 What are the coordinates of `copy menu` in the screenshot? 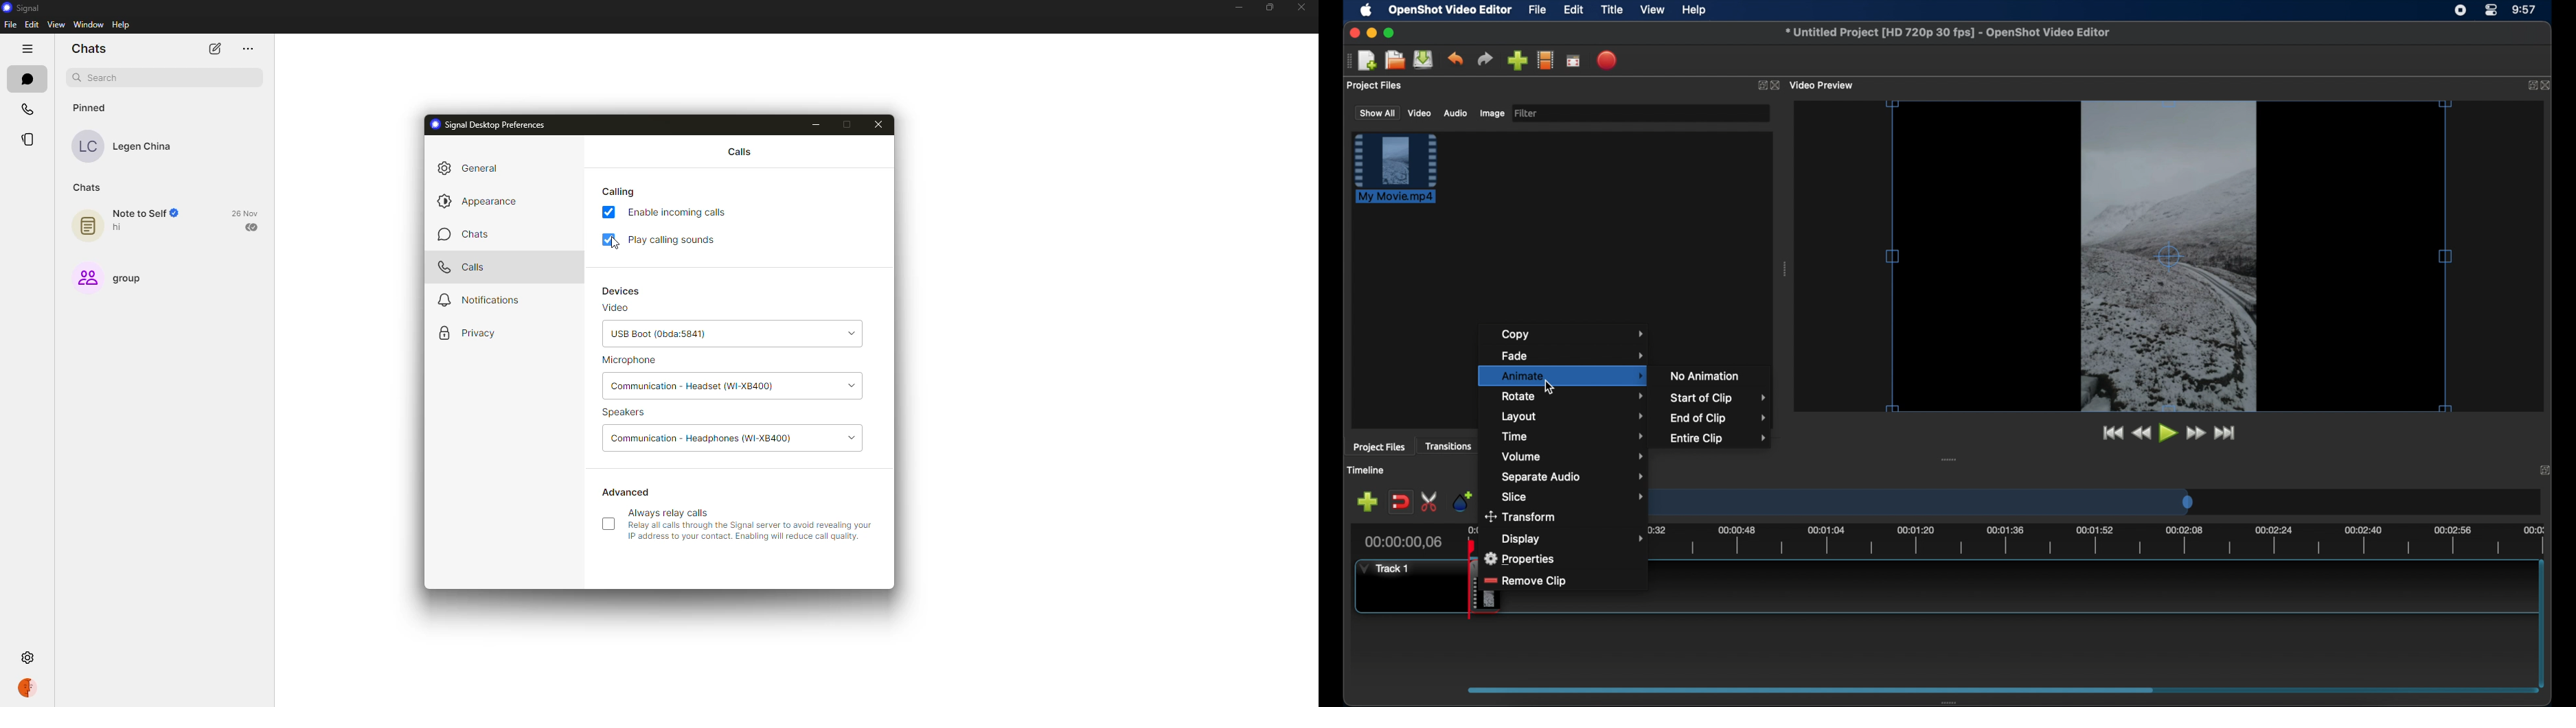 It's located at (1573, 334).